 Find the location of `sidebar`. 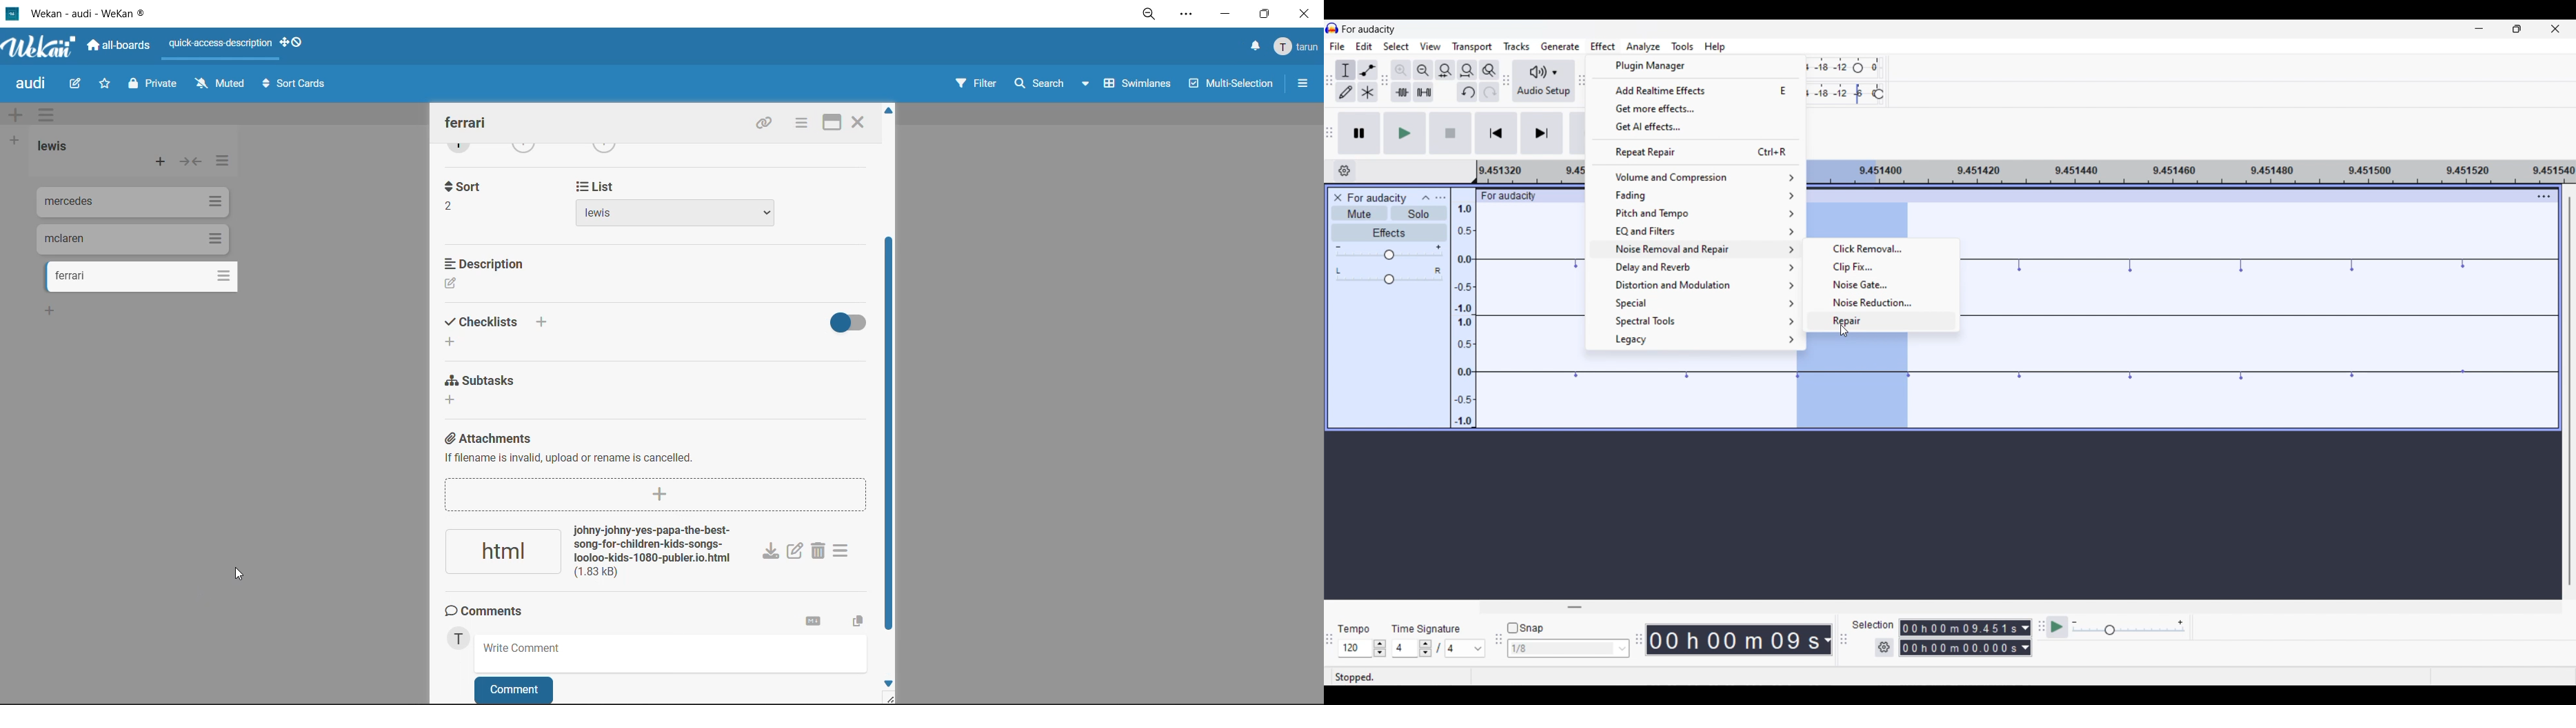

sidebar is located at coordinates (1301, 83).